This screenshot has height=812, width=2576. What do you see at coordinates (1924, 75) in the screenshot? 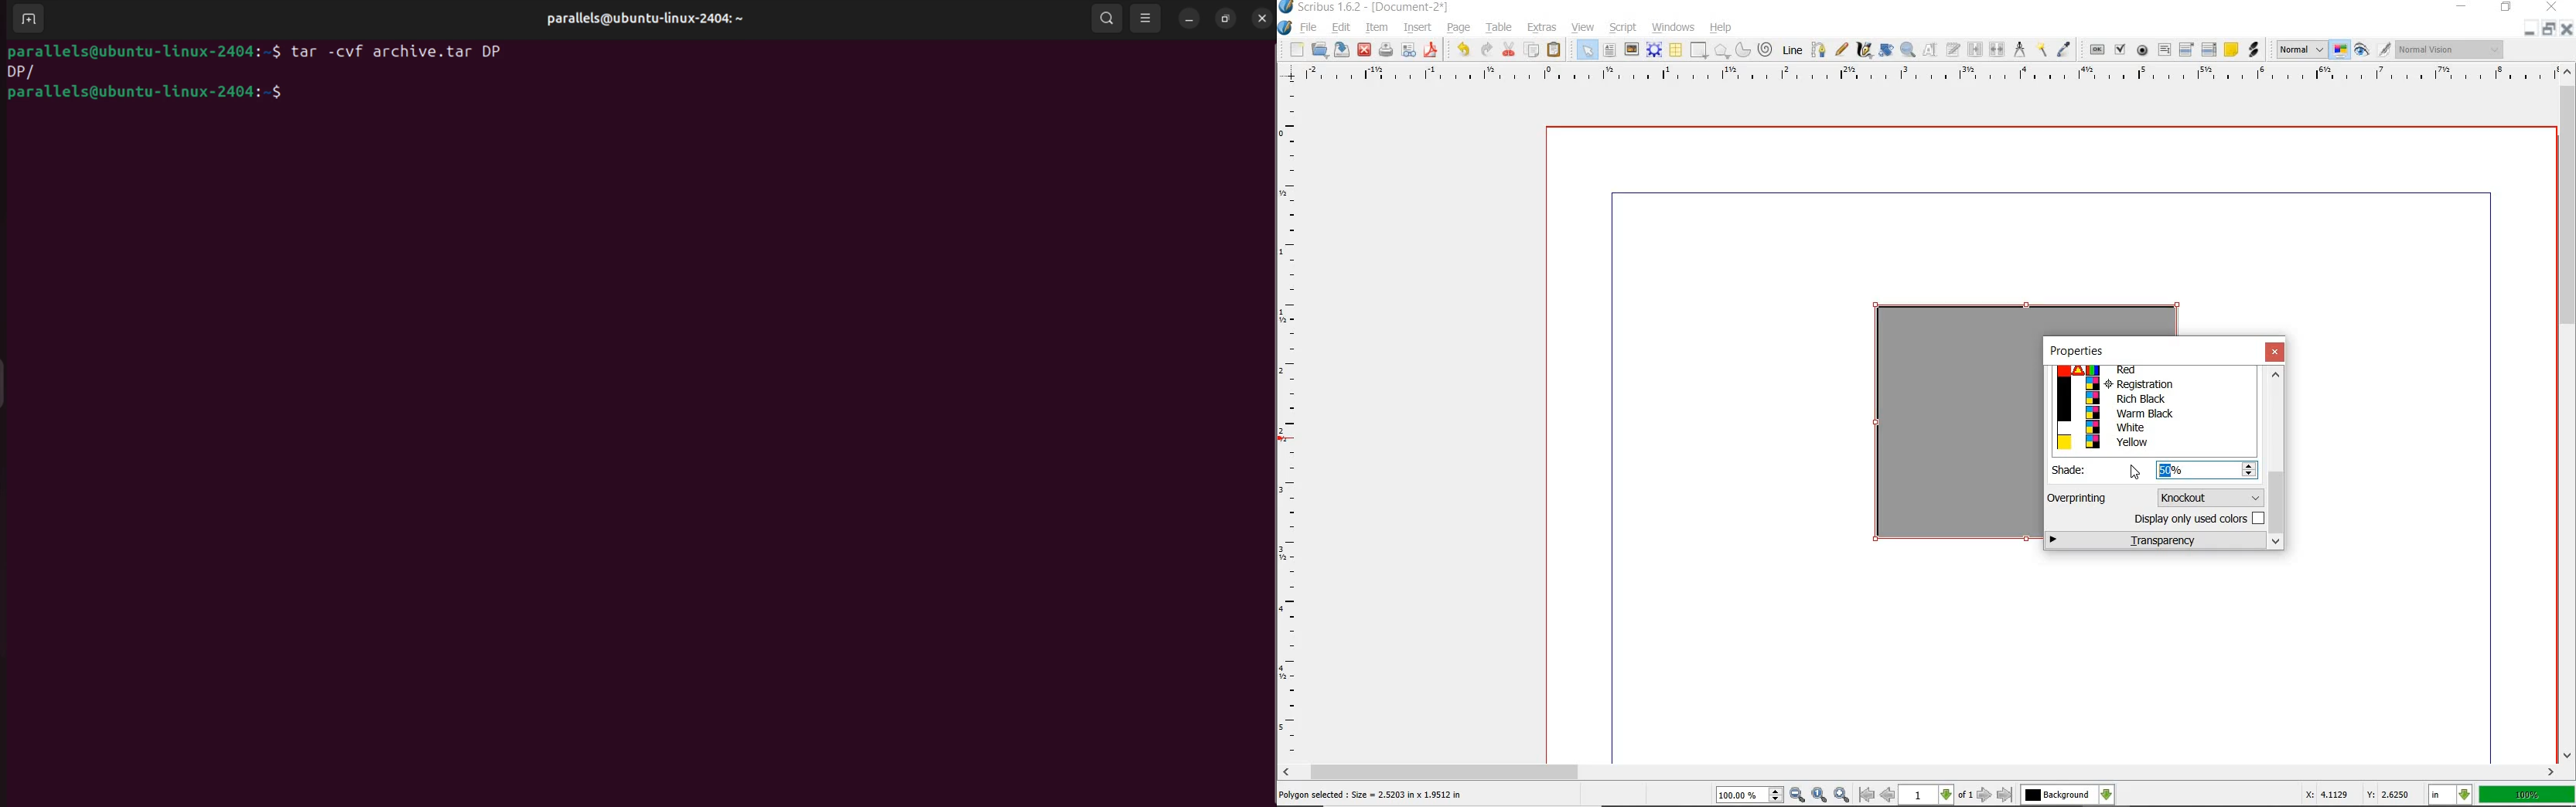
I see `ruler` at bounding box center [1924, 75].